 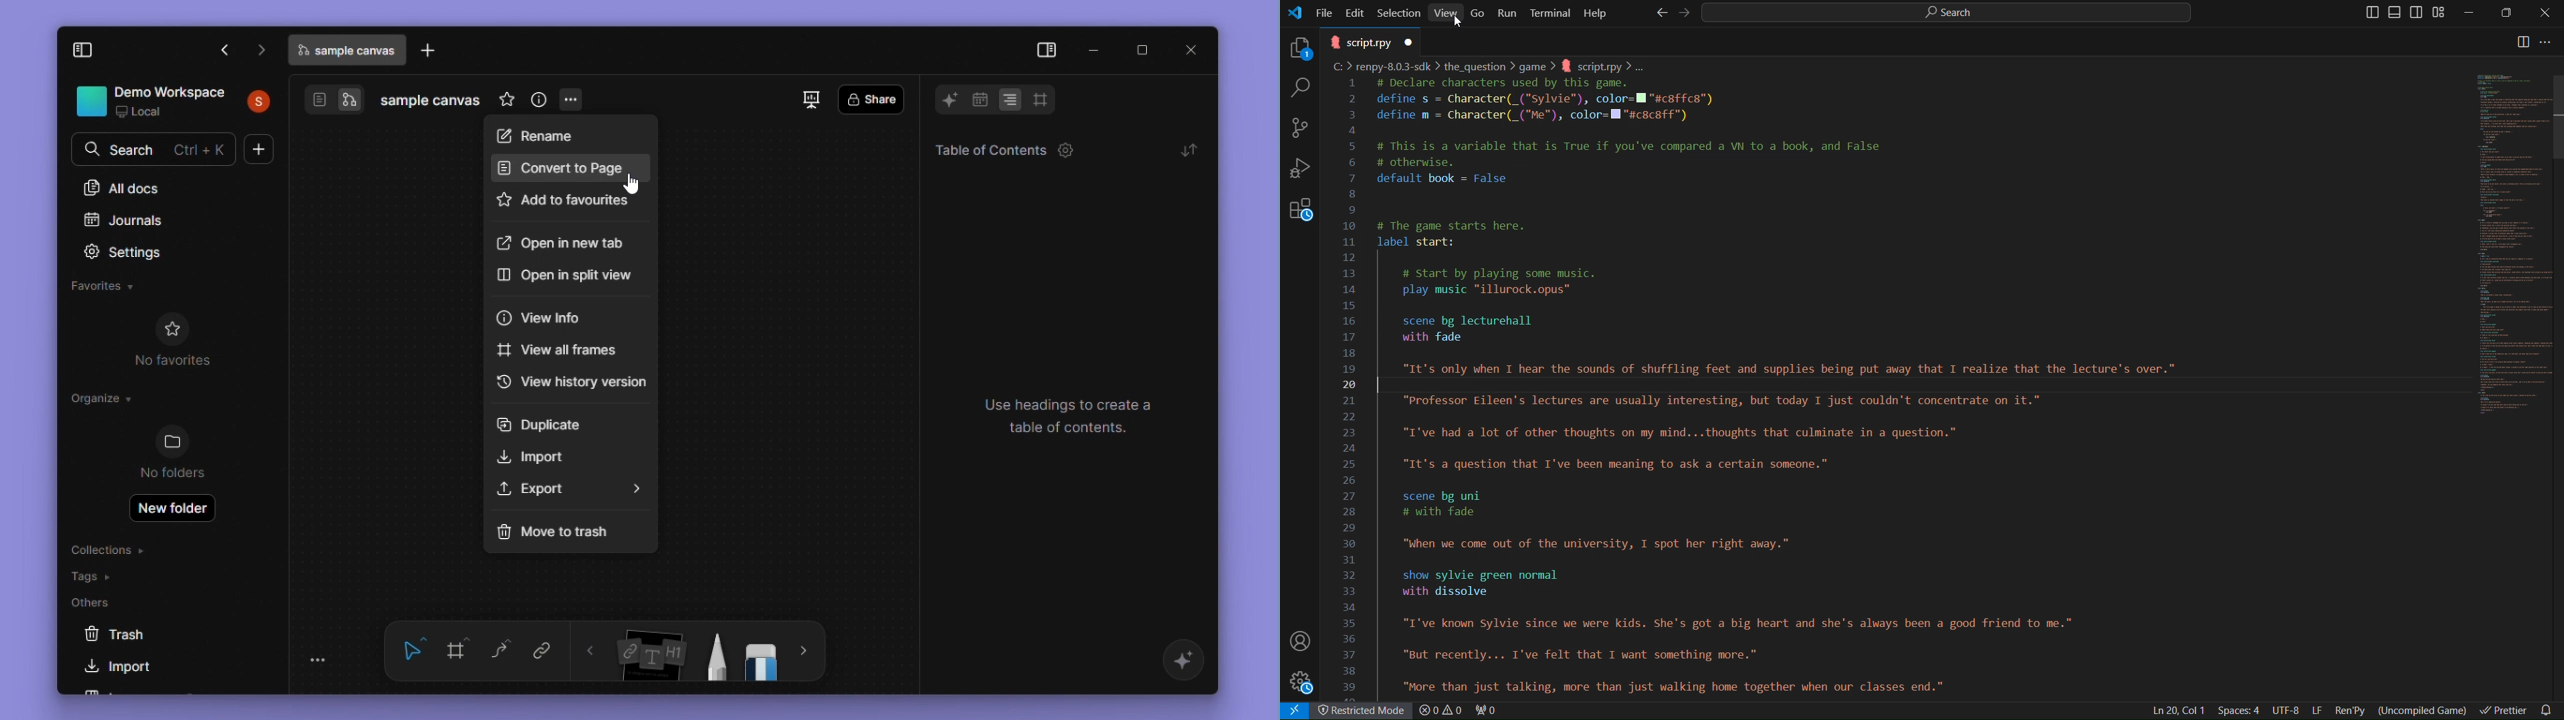 What do you see at coordinates (2553, 43) in the screenshot?
I see `More actions` at bounding box center [2553, 43].